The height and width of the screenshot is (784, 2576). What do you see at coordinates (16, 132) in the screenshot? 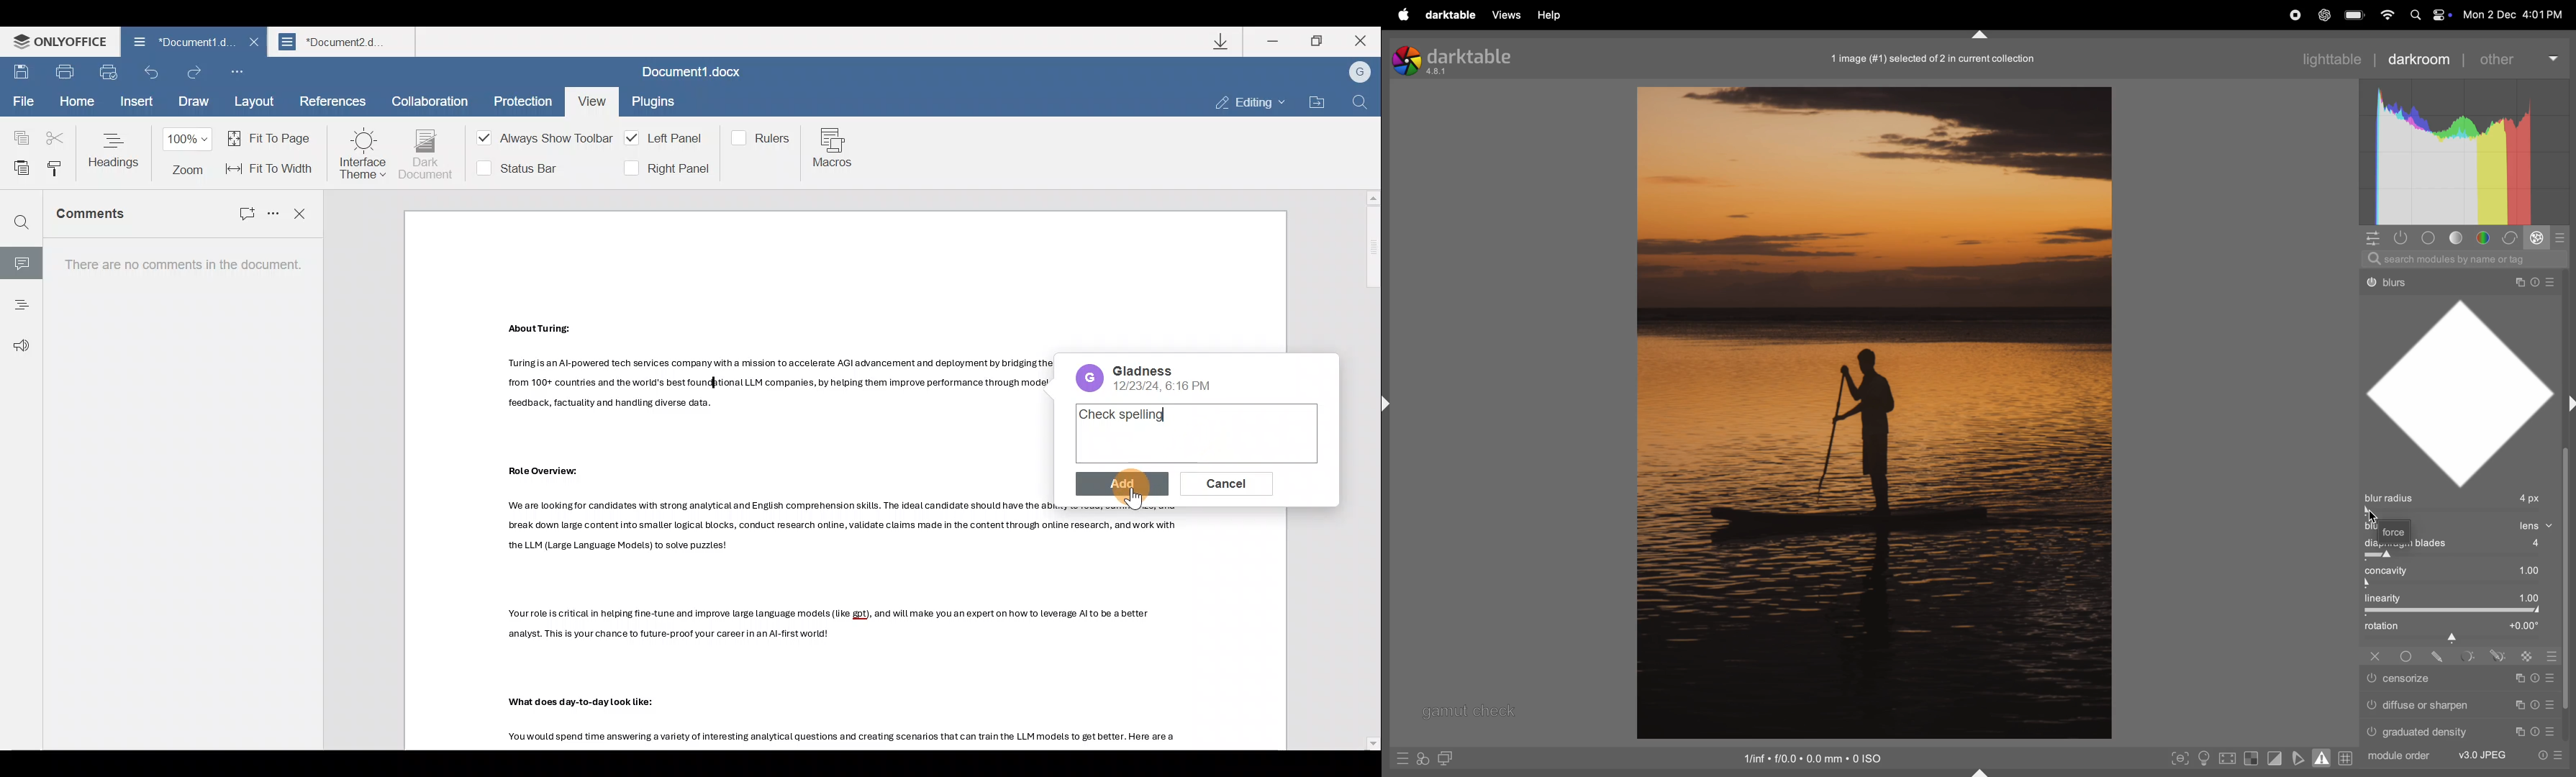
I see `Copy` at bounding box center [16, 132].